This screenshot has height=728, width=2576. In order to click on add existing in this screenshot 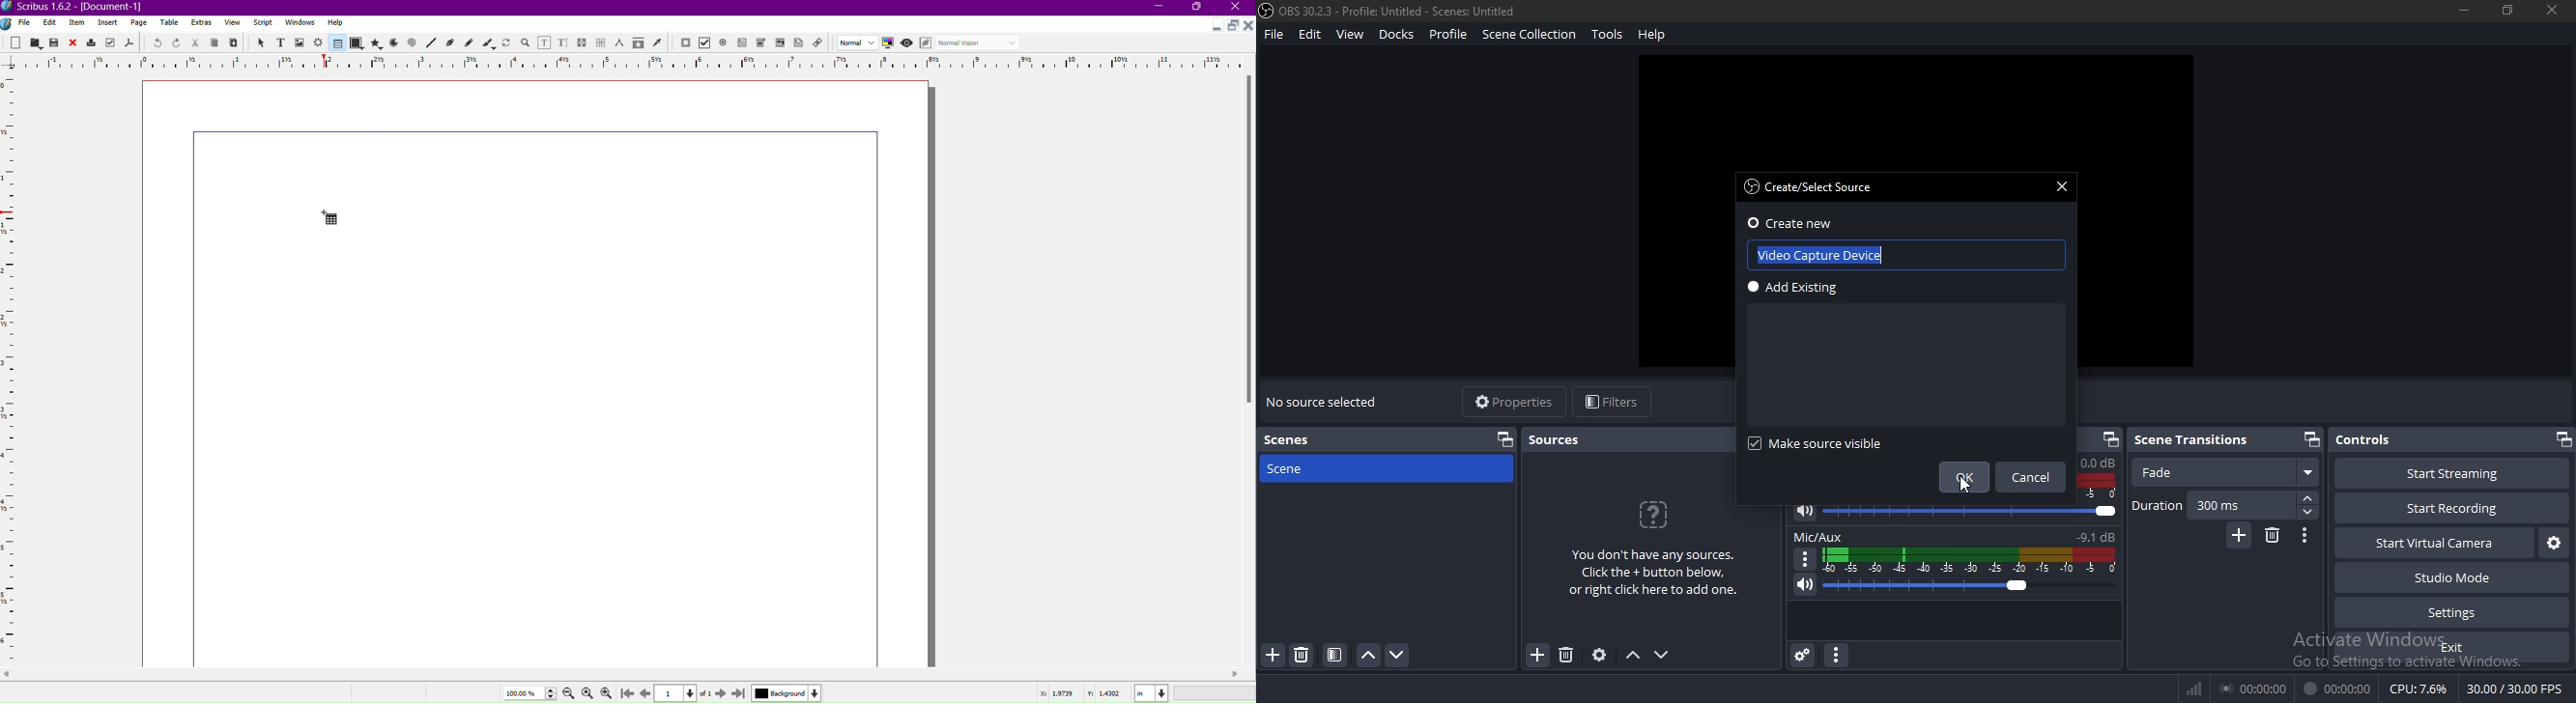, I will do `click(1802, 291)`.